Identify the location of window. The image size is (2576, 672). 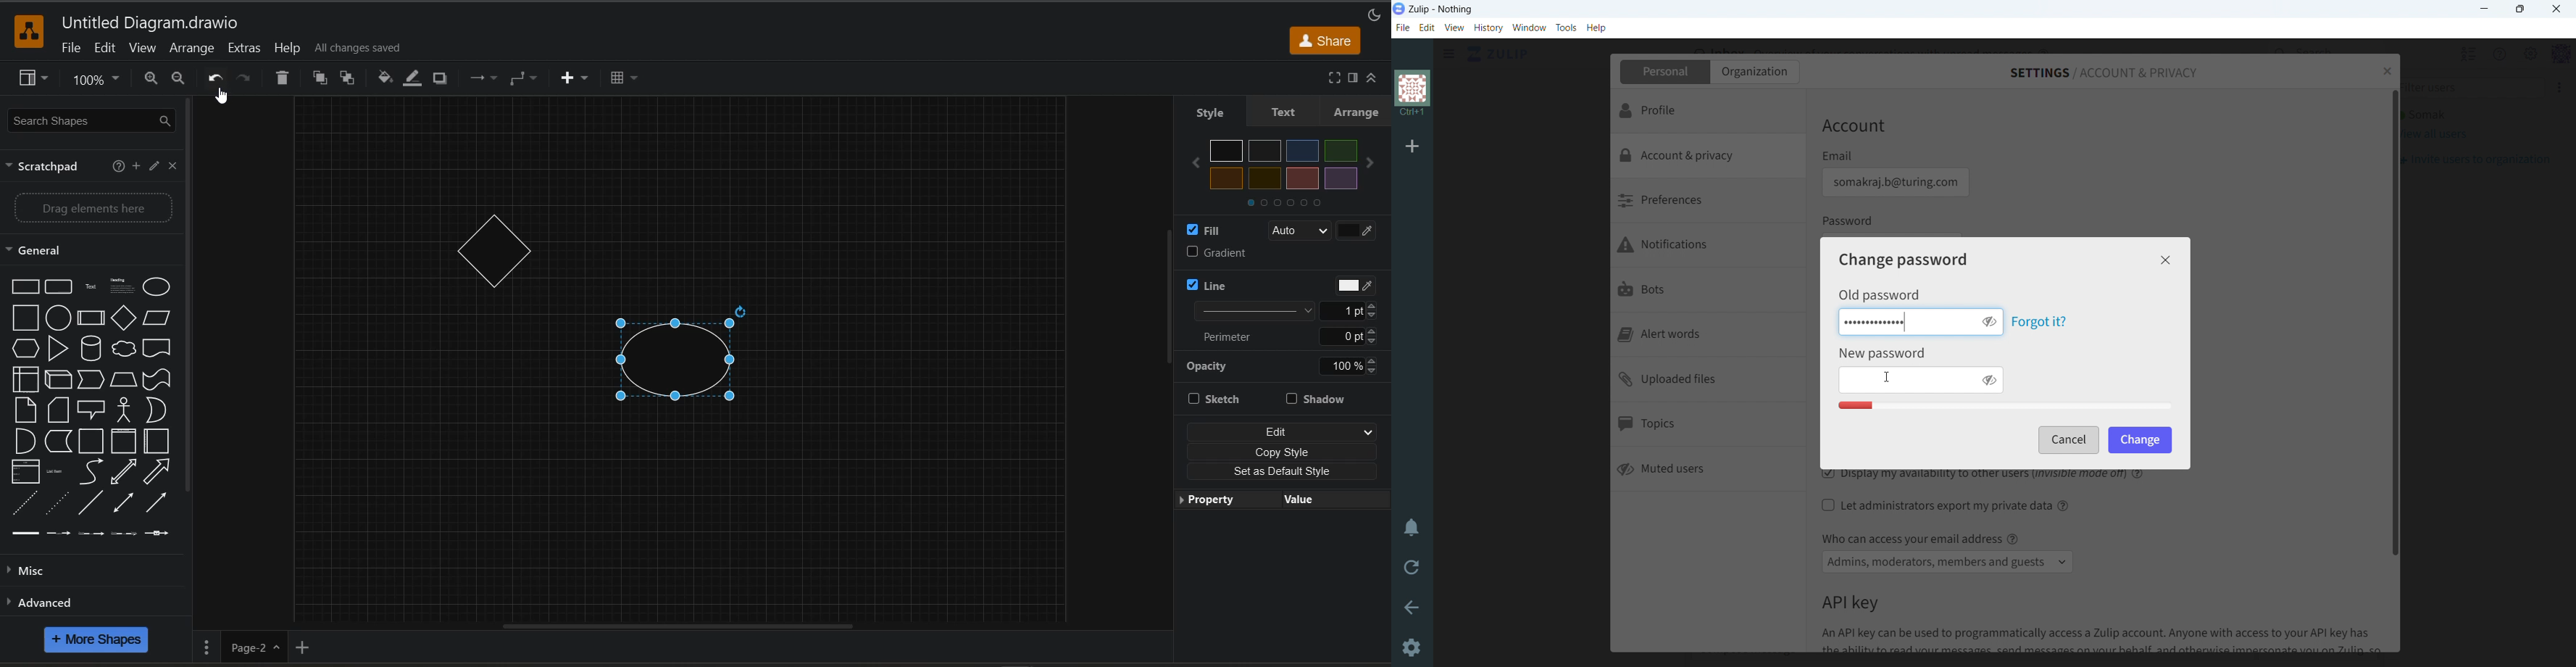
(1530, 28).